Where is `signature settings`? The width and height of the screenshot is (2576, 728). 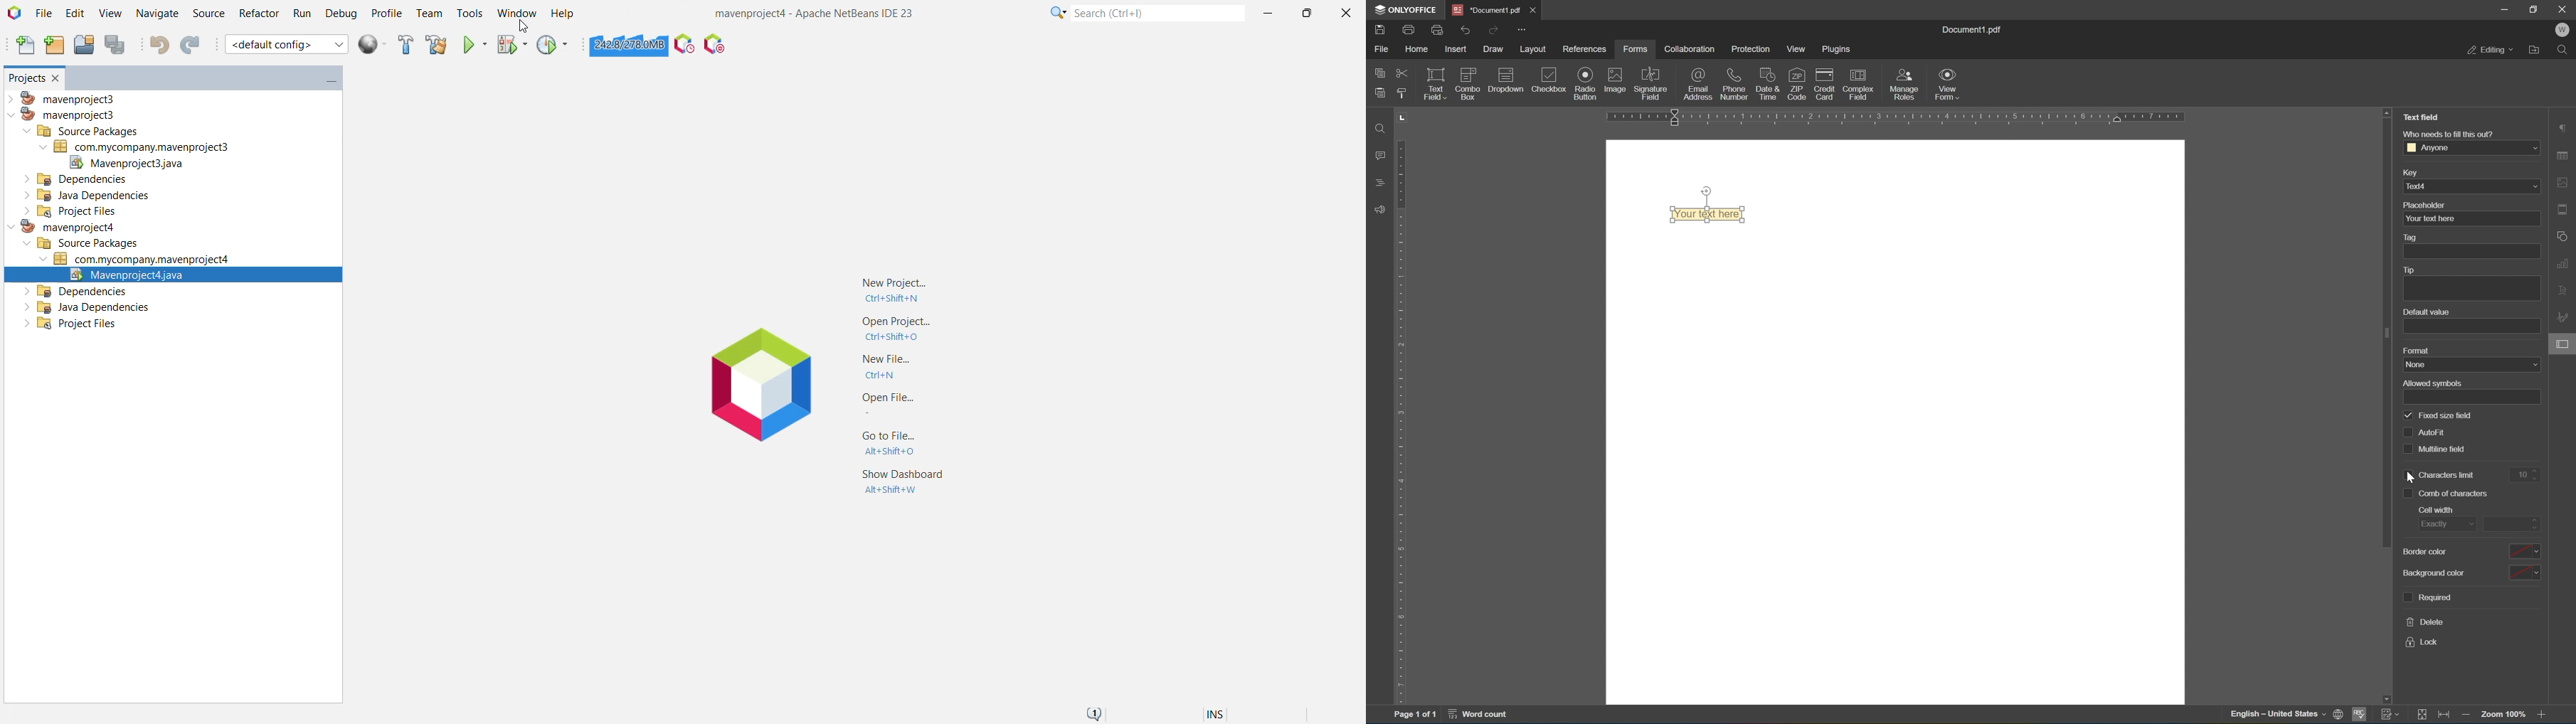
signature settings is located at coordinates (2564, 318).